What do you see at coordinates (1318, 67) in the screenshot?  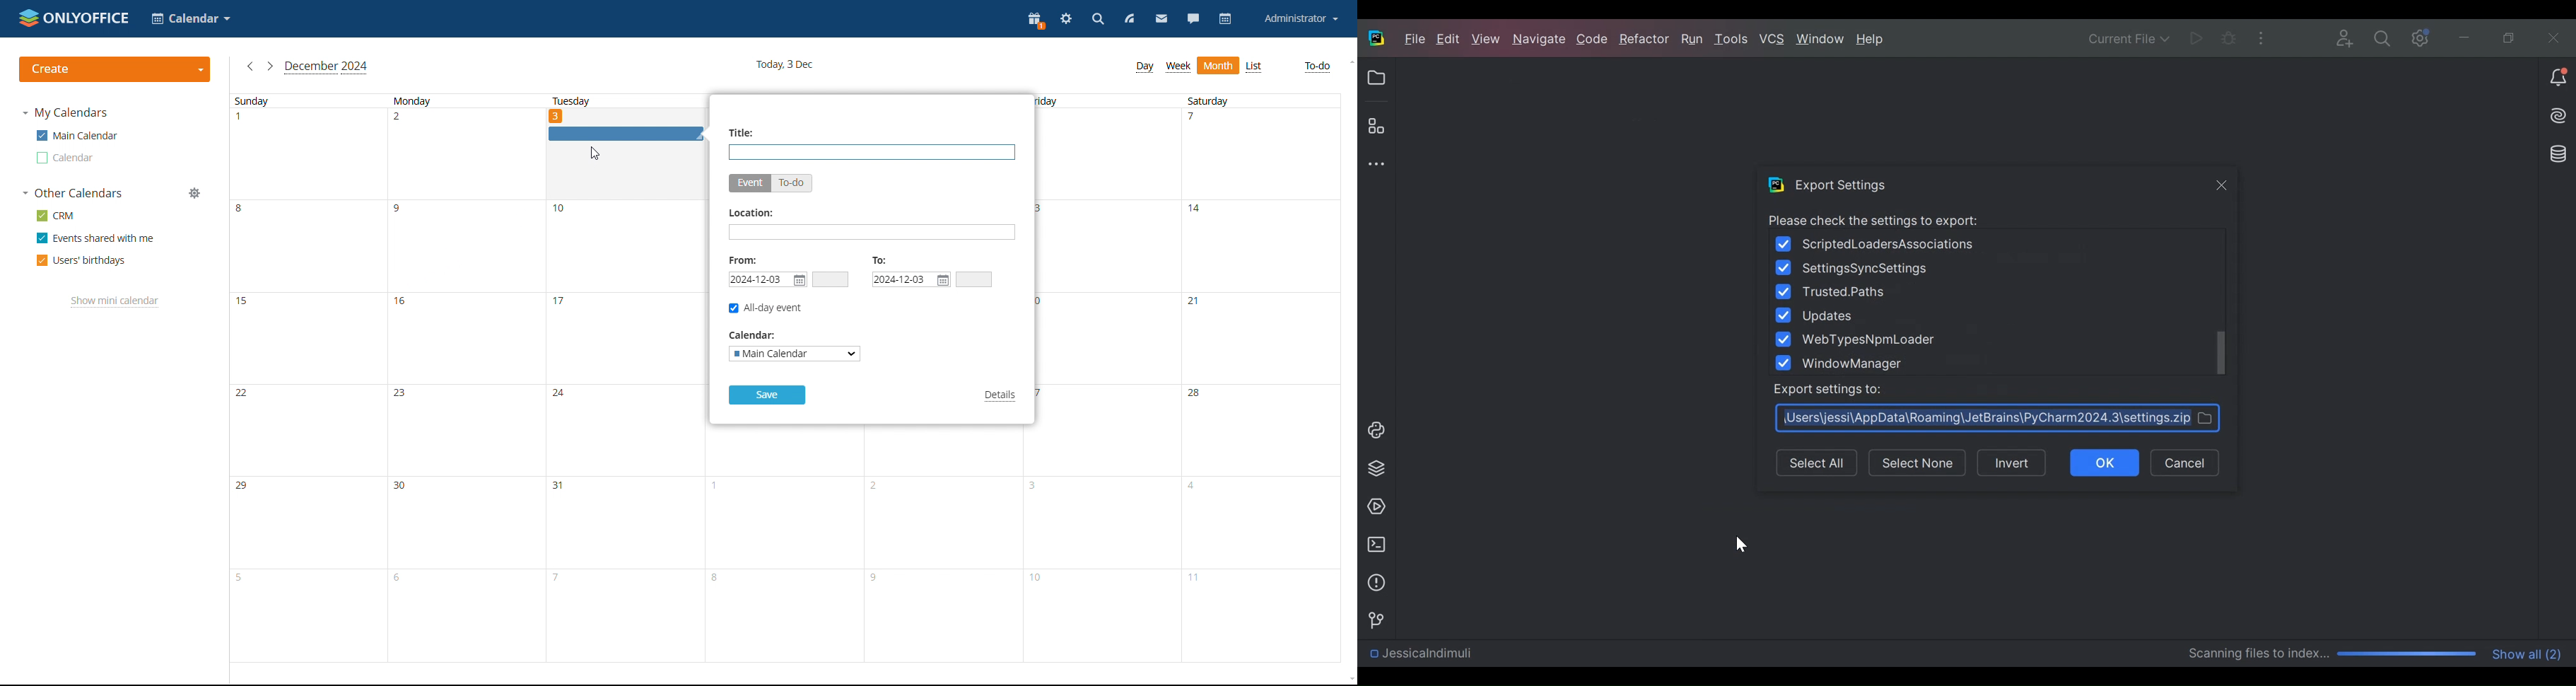 I see `to-do` at bounding box center [1318, 67].